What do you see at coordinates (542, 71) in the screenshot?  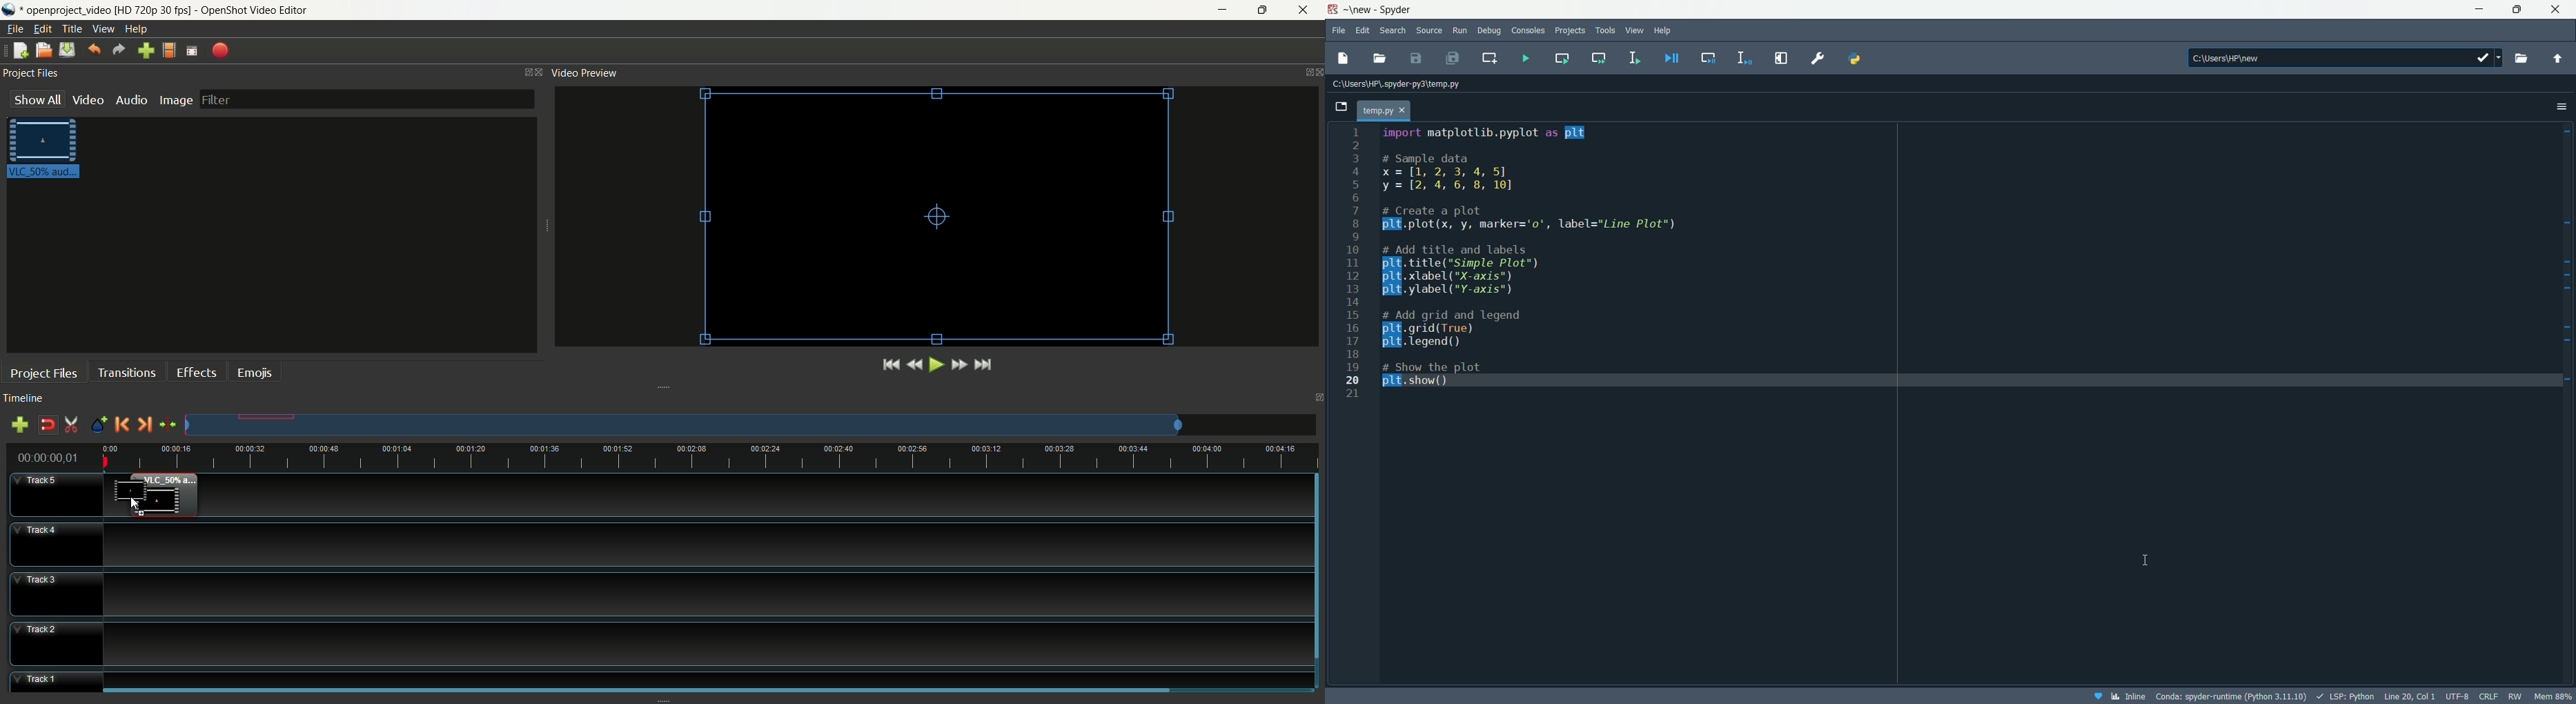 I see `close window` at bounding box center [542, 71].